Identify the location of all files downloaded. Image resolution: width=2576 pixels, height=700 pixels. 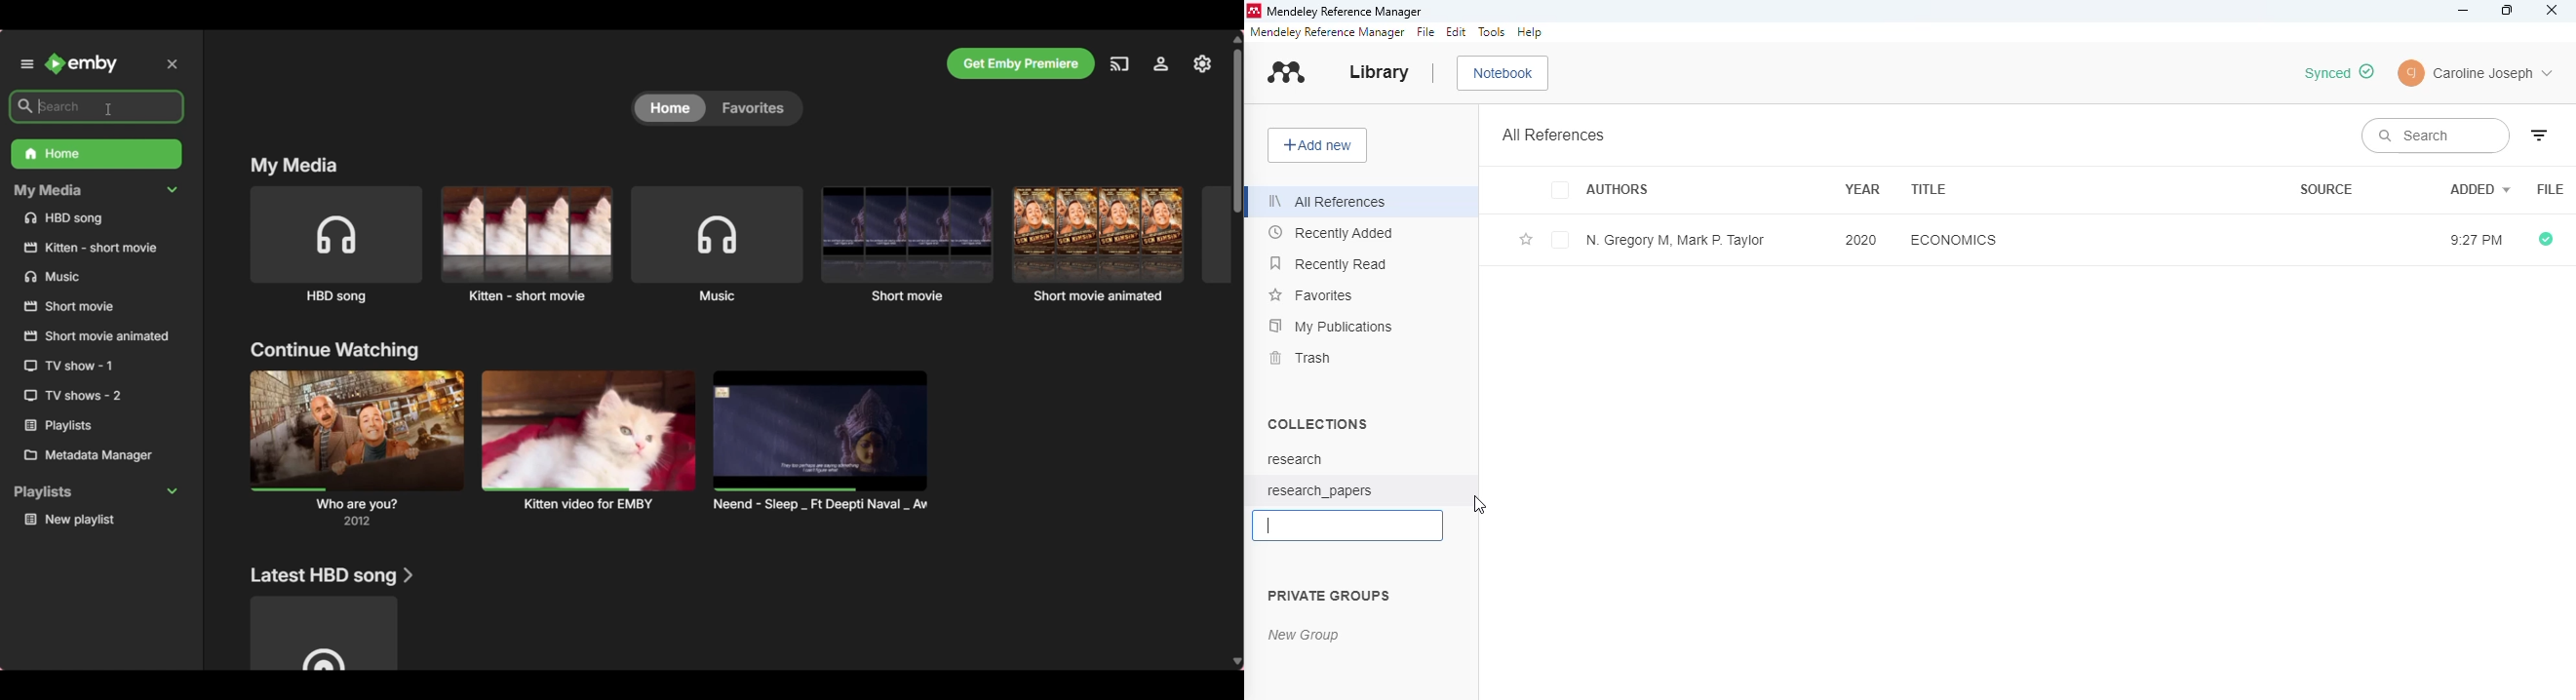
(2546, 240).